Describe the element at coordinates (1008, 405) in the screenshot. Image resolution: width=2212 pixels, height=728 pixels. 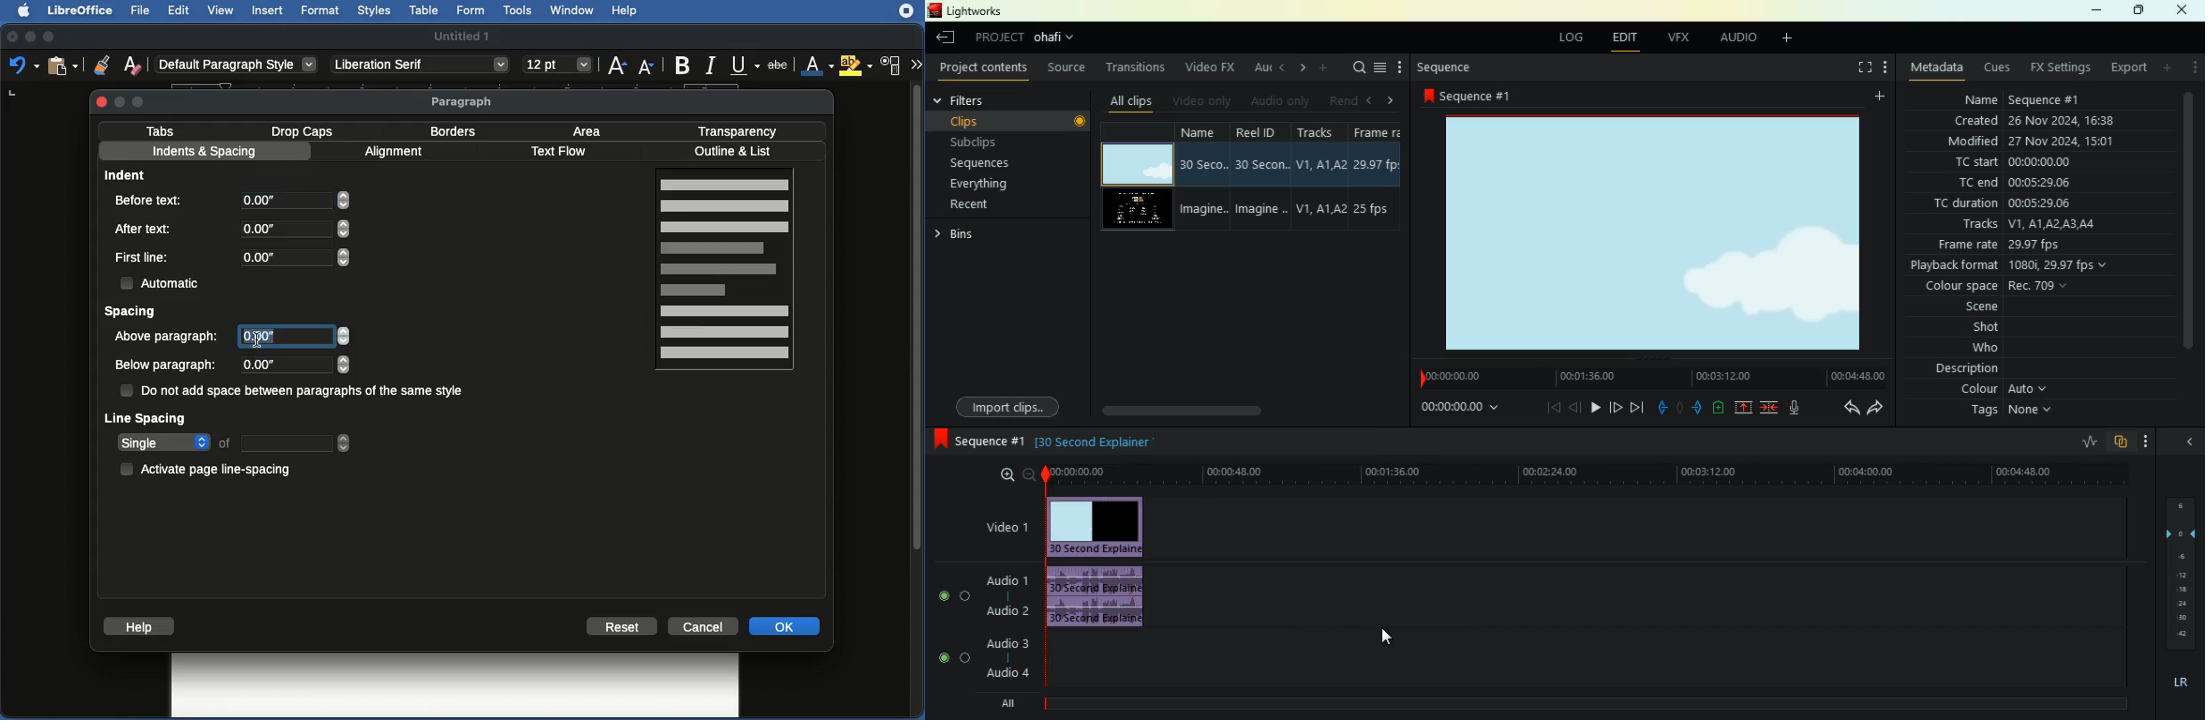
I see `import clips` at that location.